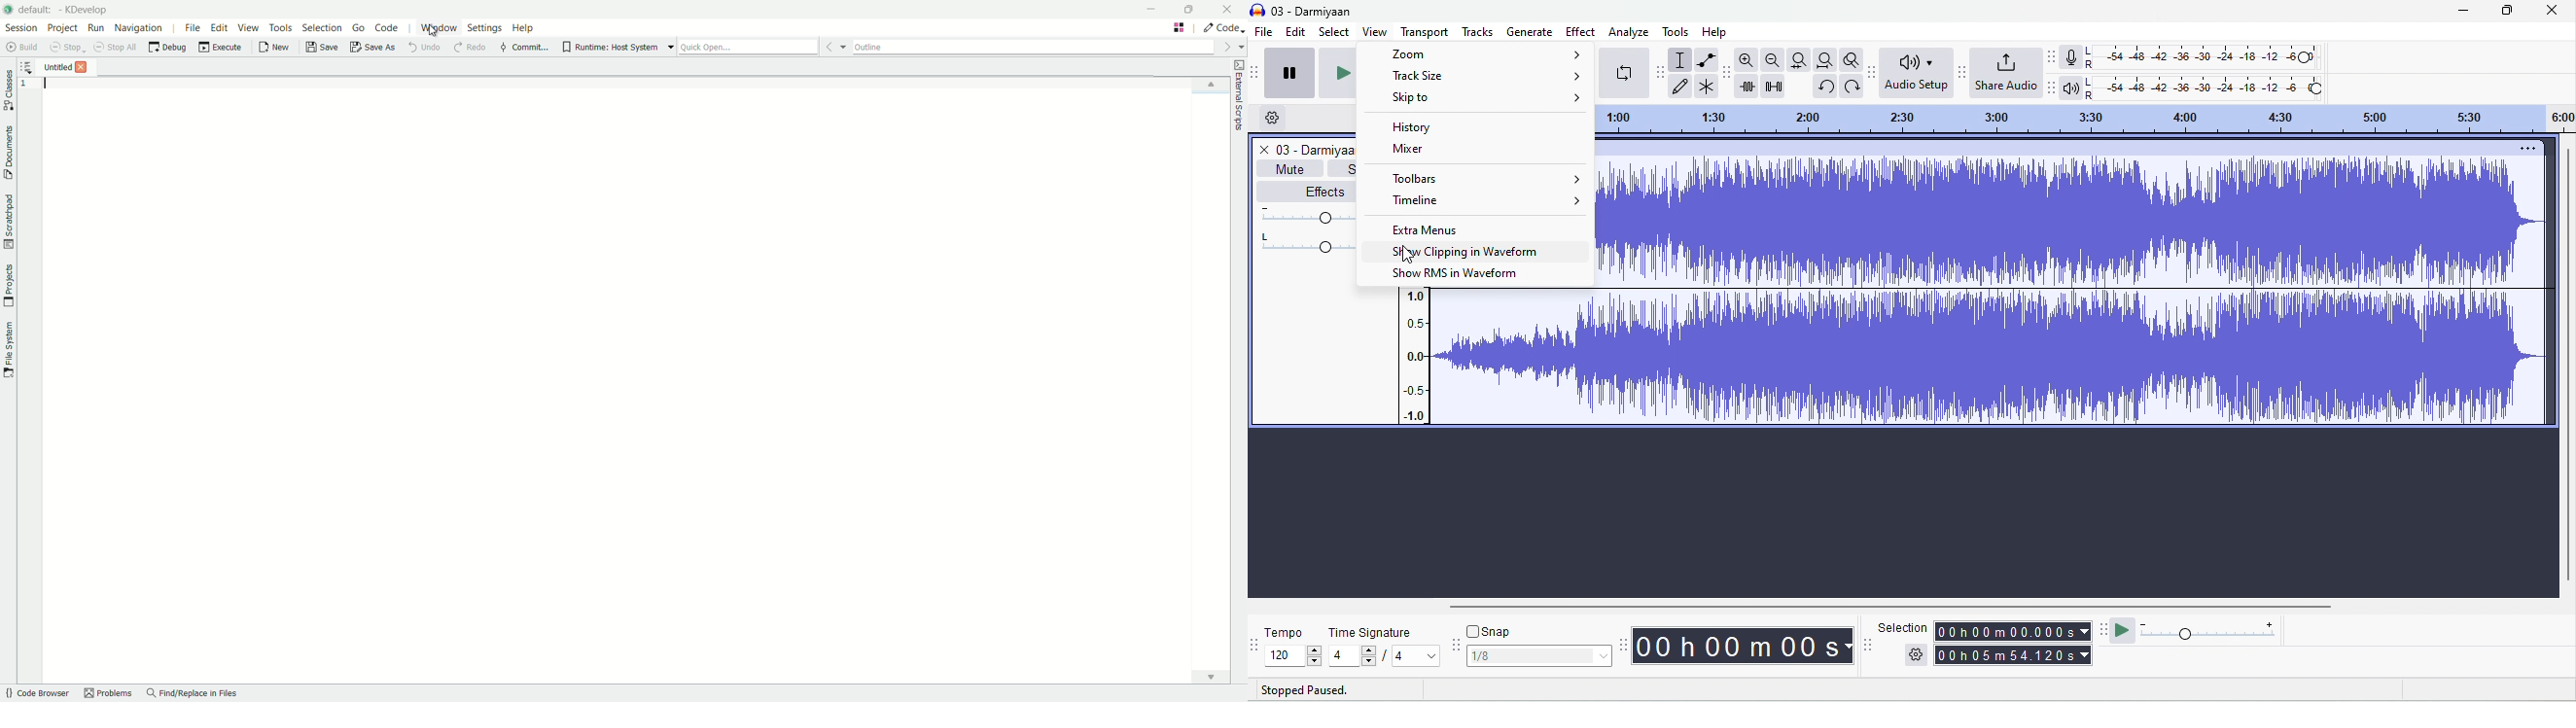 The image size is (2576, 728). Describe the element at coordinates (2104, 630) in the screenshot. I see `play at speed tool bar` at that location.